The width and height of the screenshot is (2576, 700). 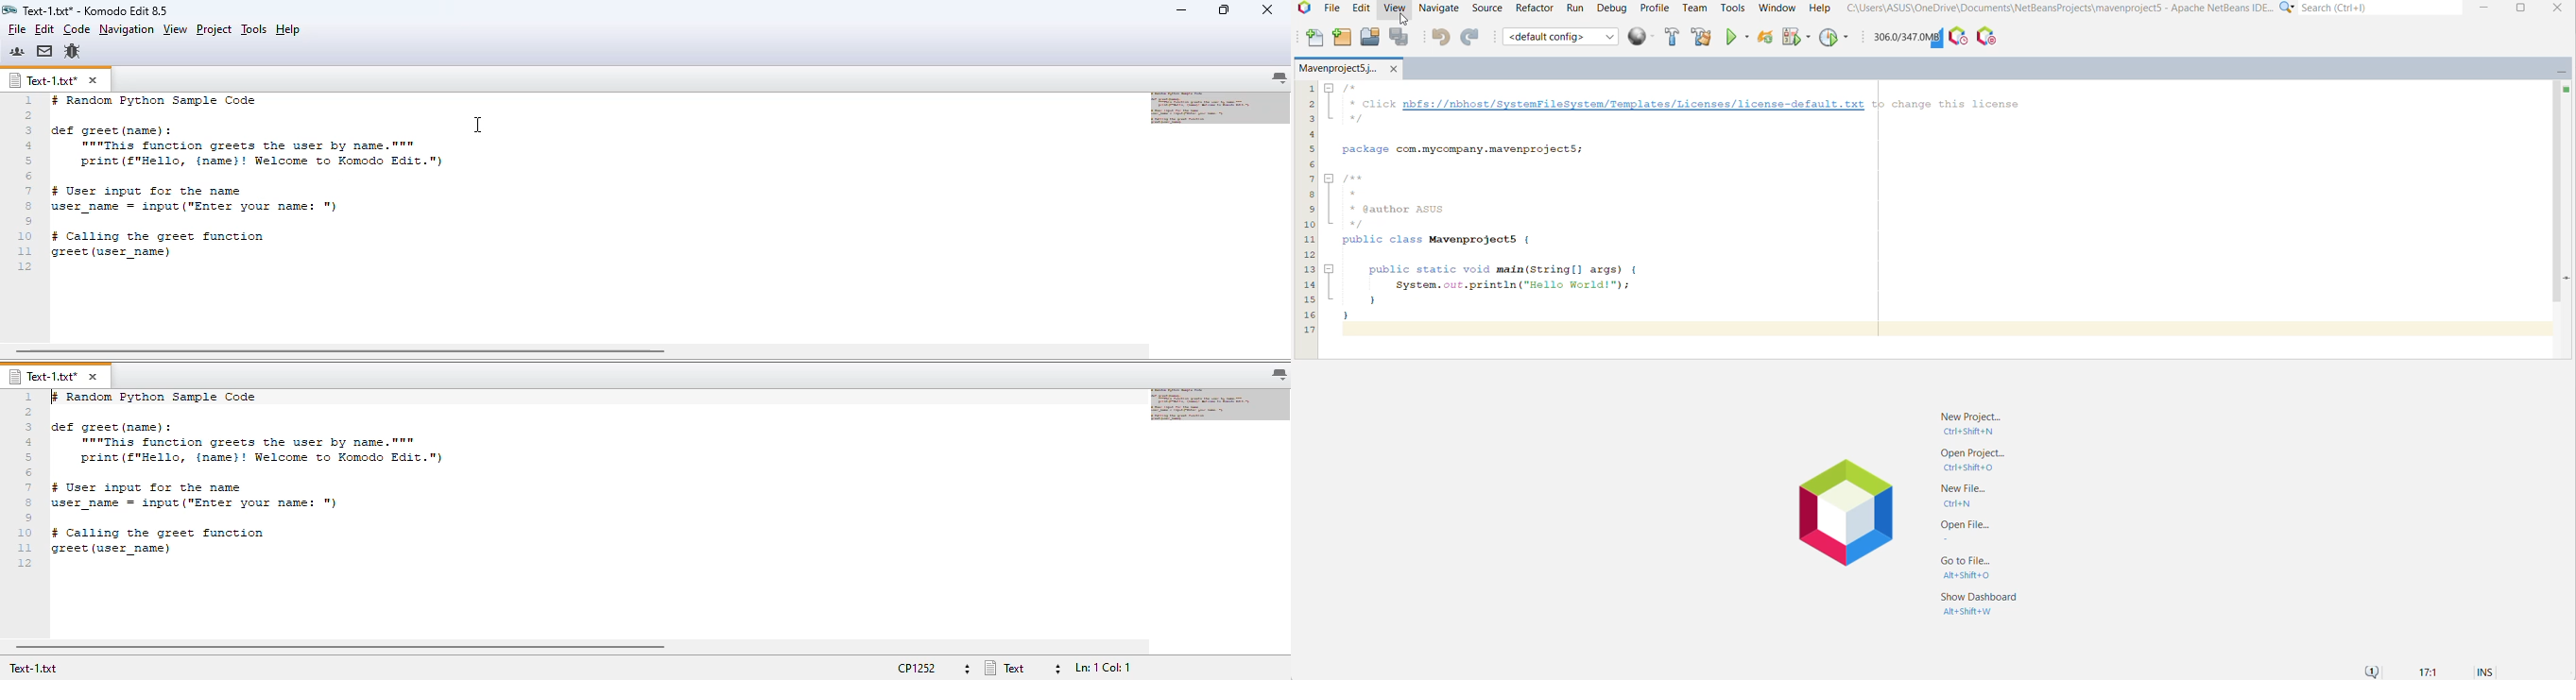 What do you see at coordinates (29, 669) in the screenshot?
I see `text-1` at bounding box center [29, 669].